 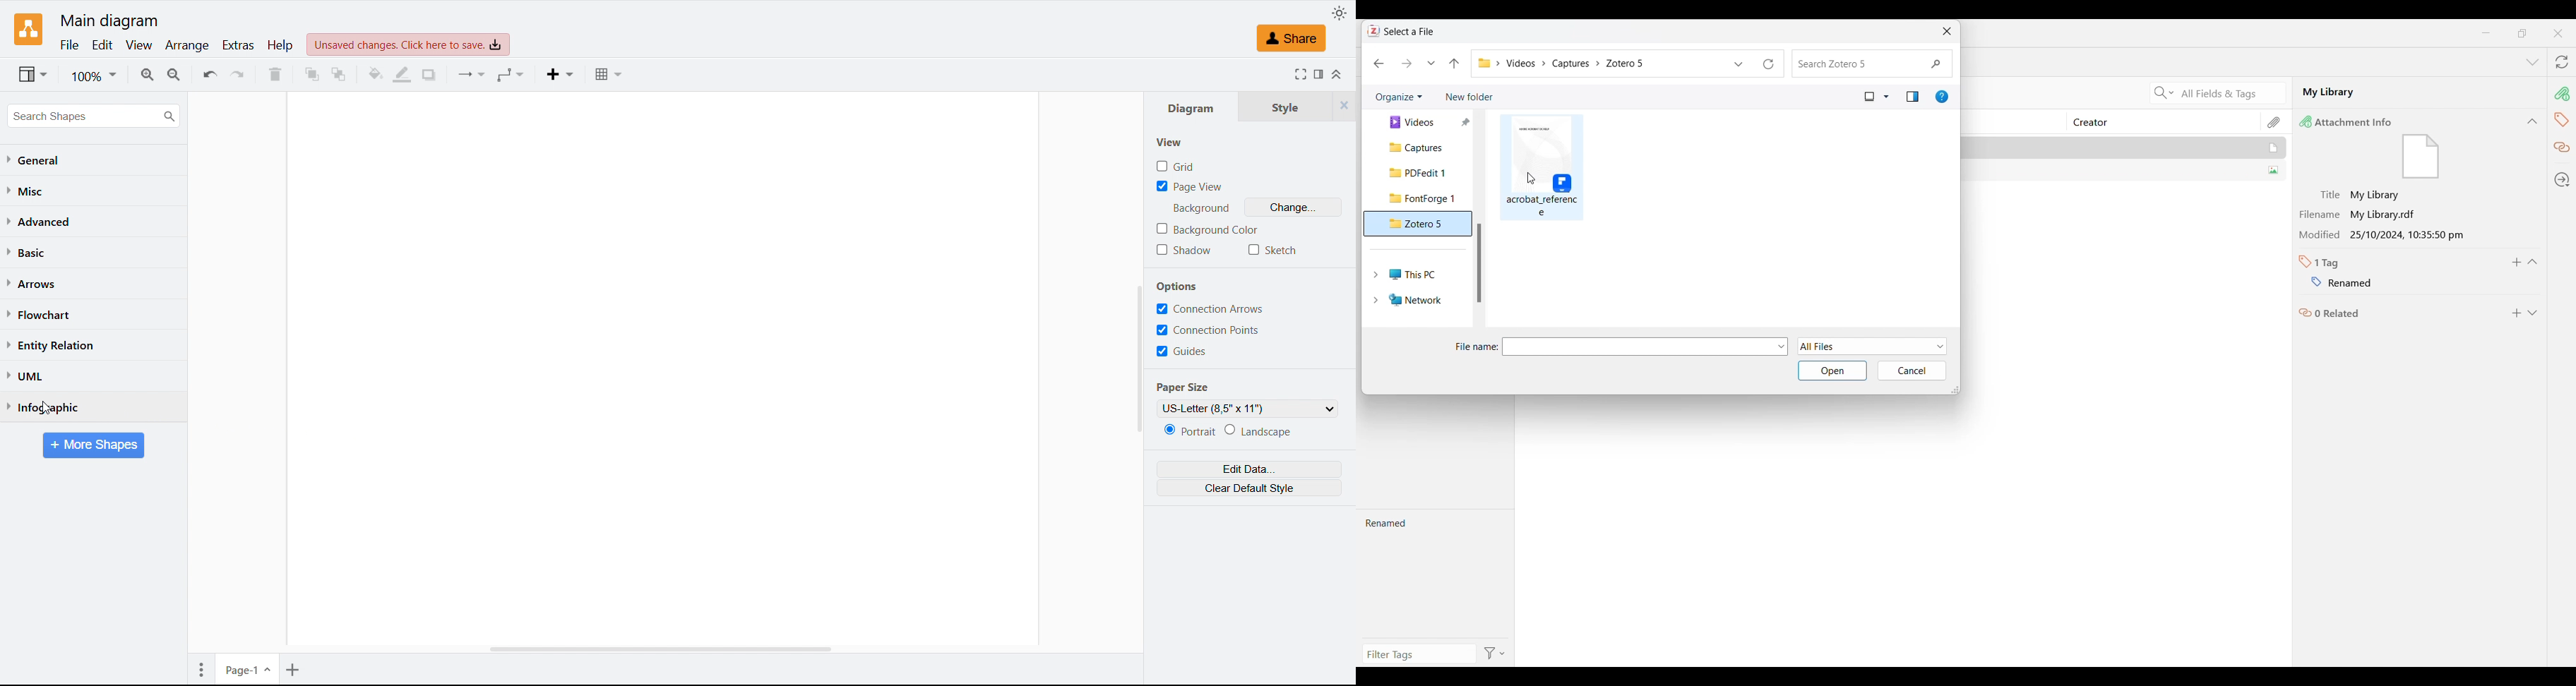 I want to click on Fill colour , so click(x=375, y=73).